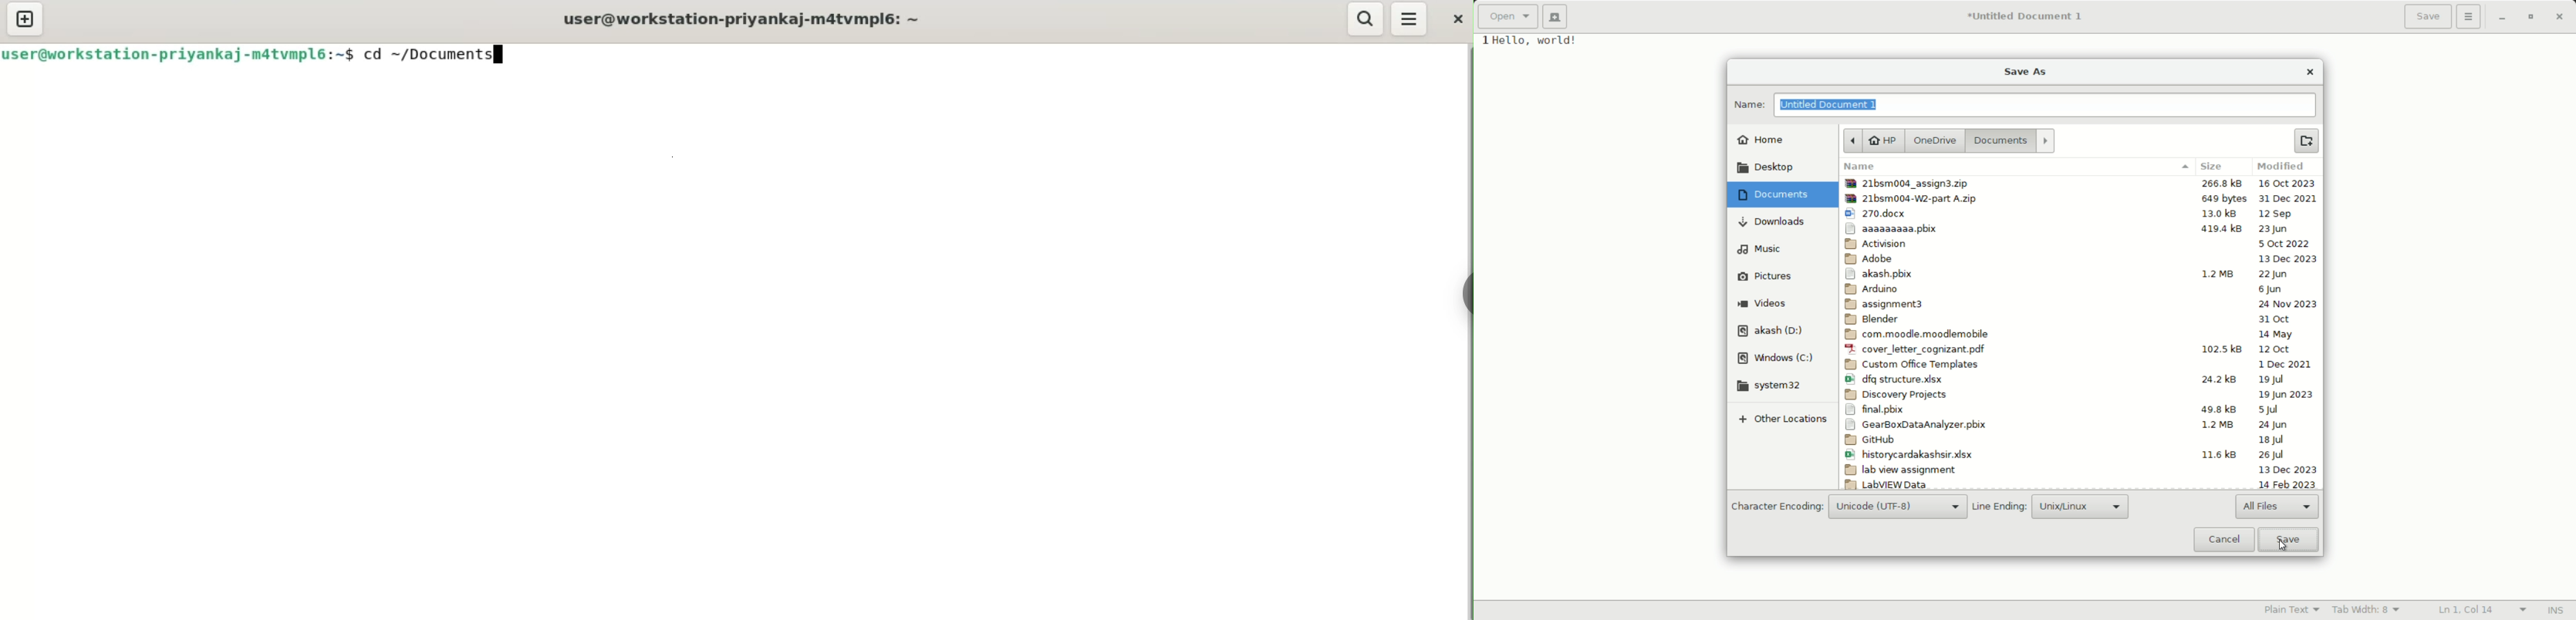 This screenshot has height=644, width=2576. What do you see at coordinates (2469, 17) in the screenshot?
I see `more options` at bounding box center [2469, 17].